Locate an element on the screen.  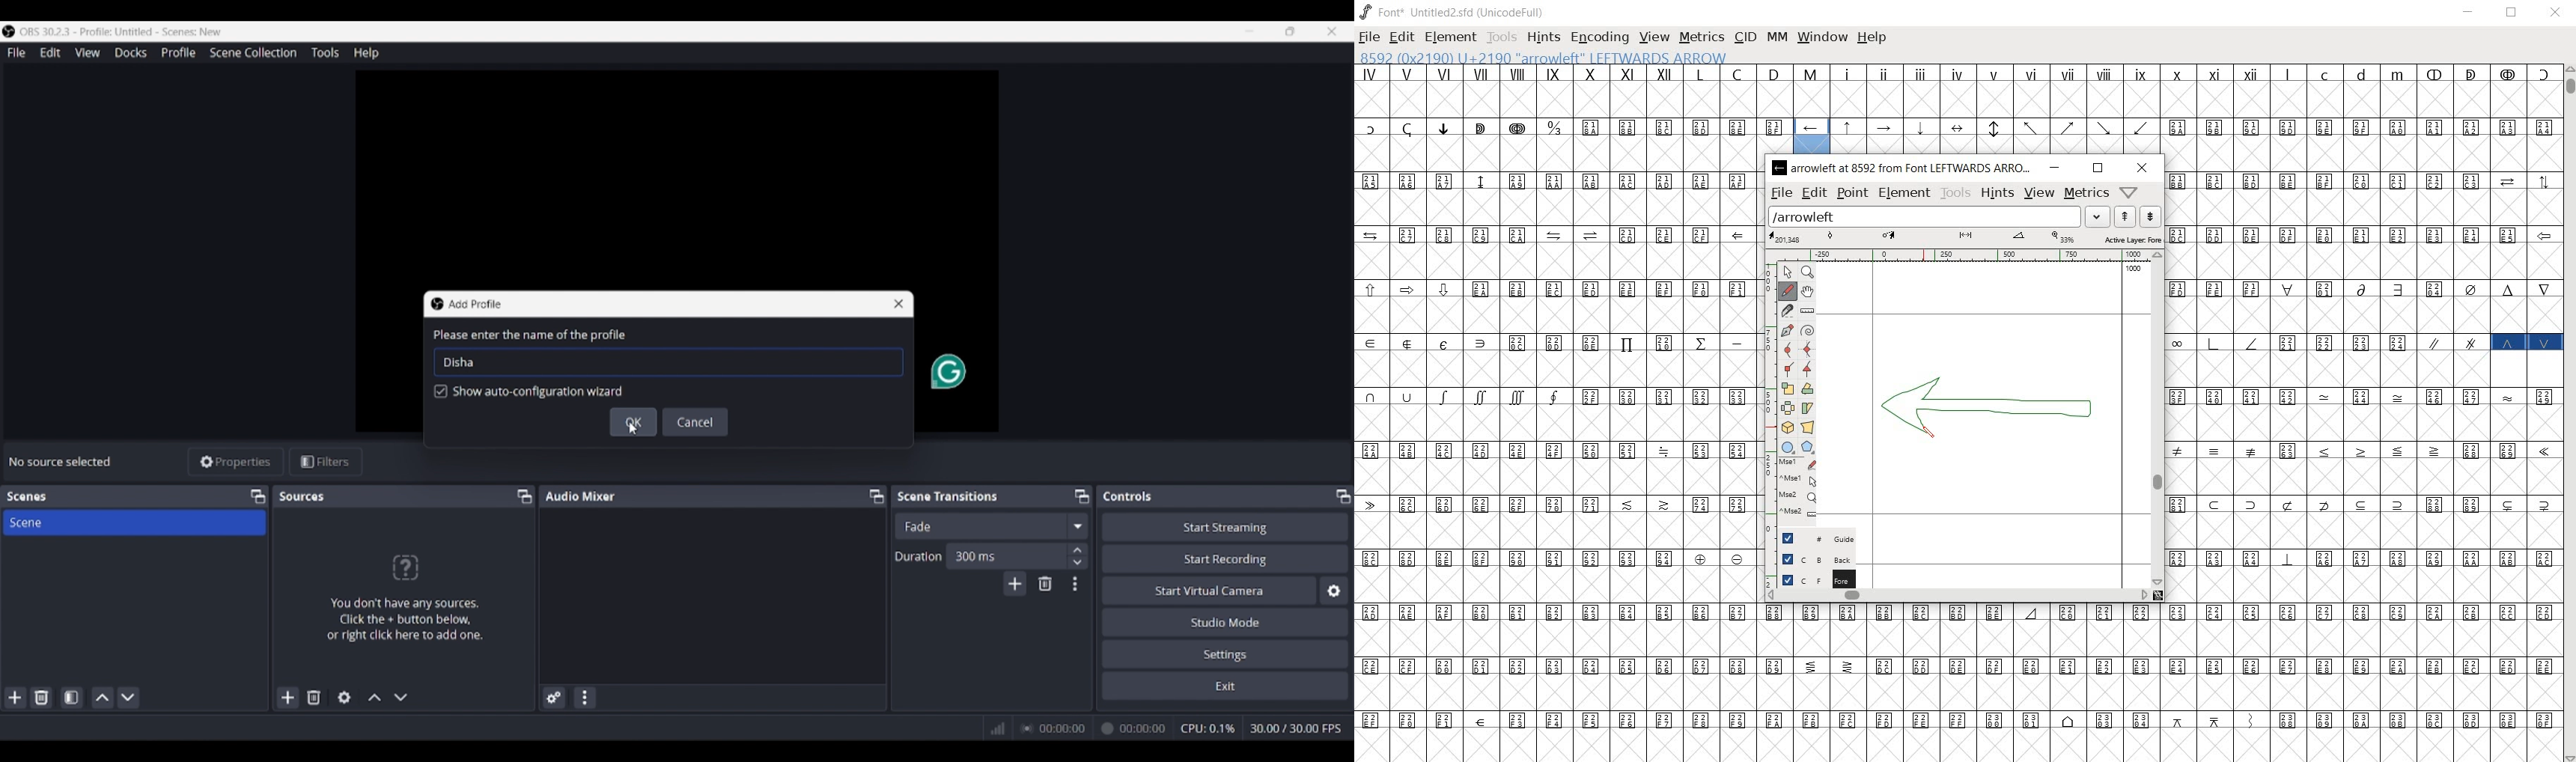
Toggle for Show auto-configuration wizard is located at coordinates (529, 392).